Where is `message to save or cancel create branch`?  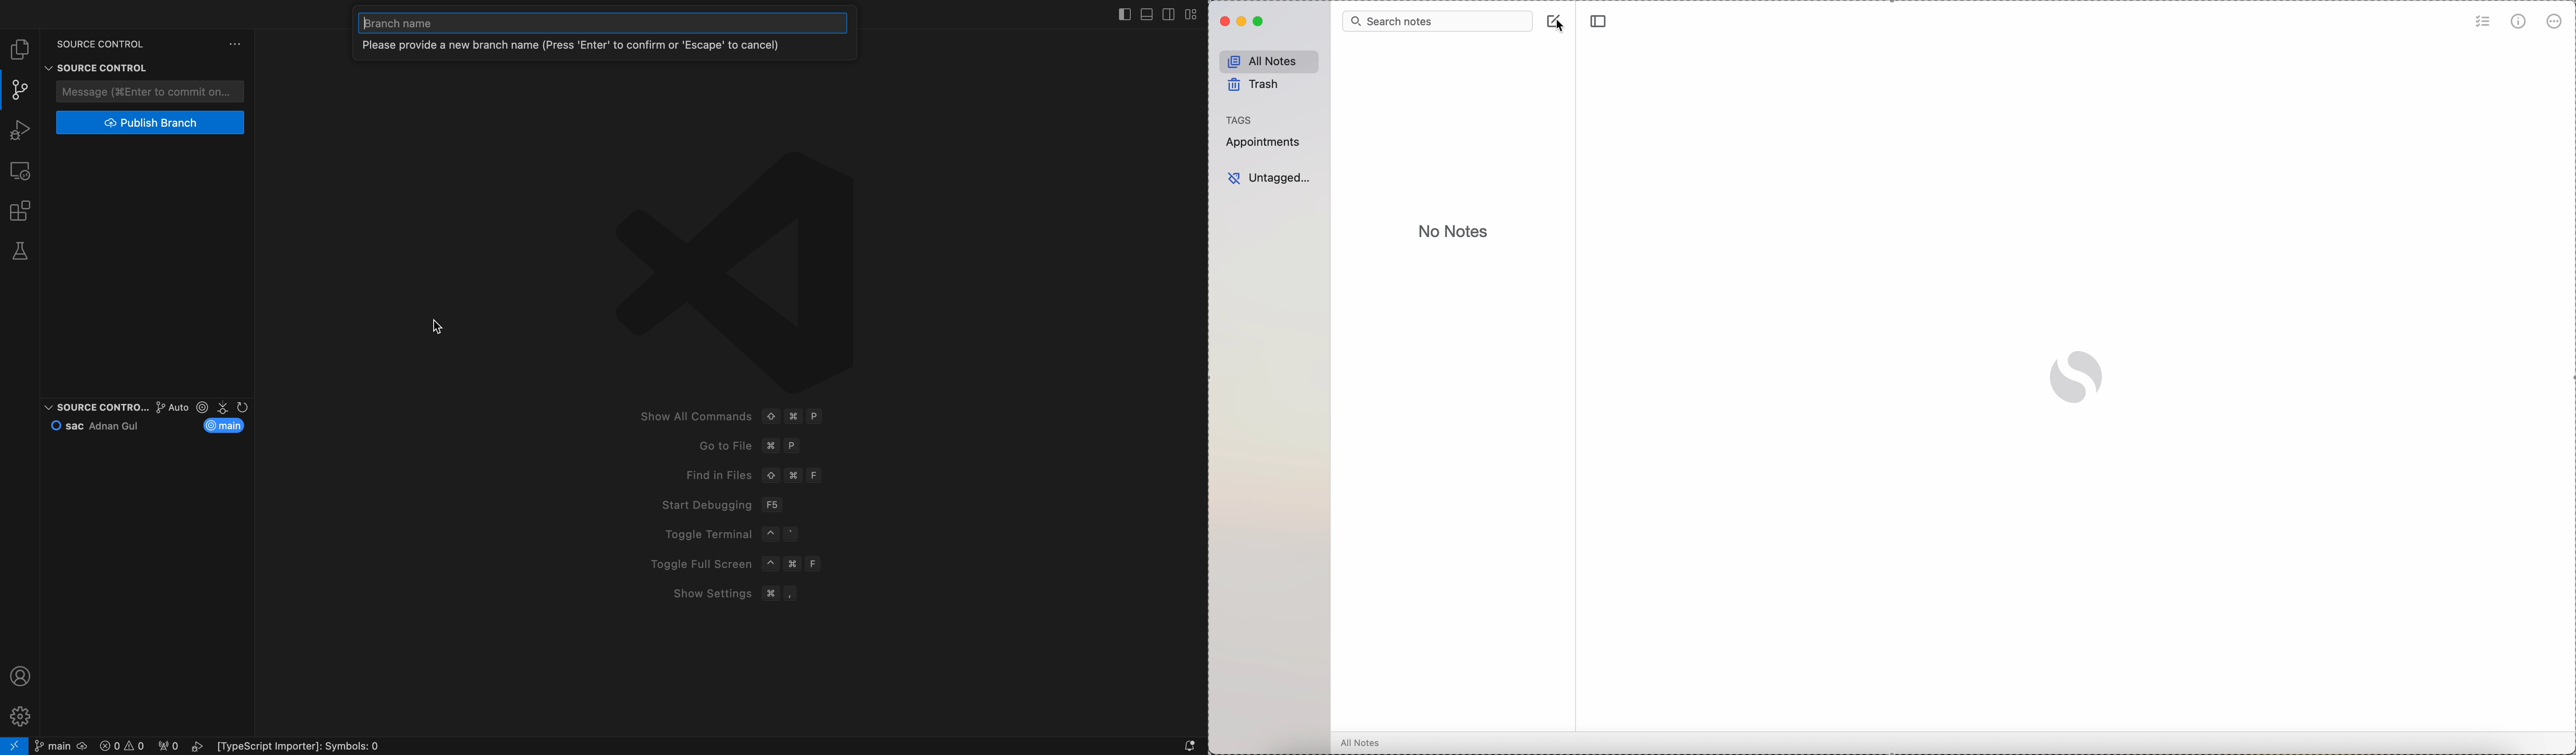 message to save or cancel create branch is located at coordinates (591, 47).